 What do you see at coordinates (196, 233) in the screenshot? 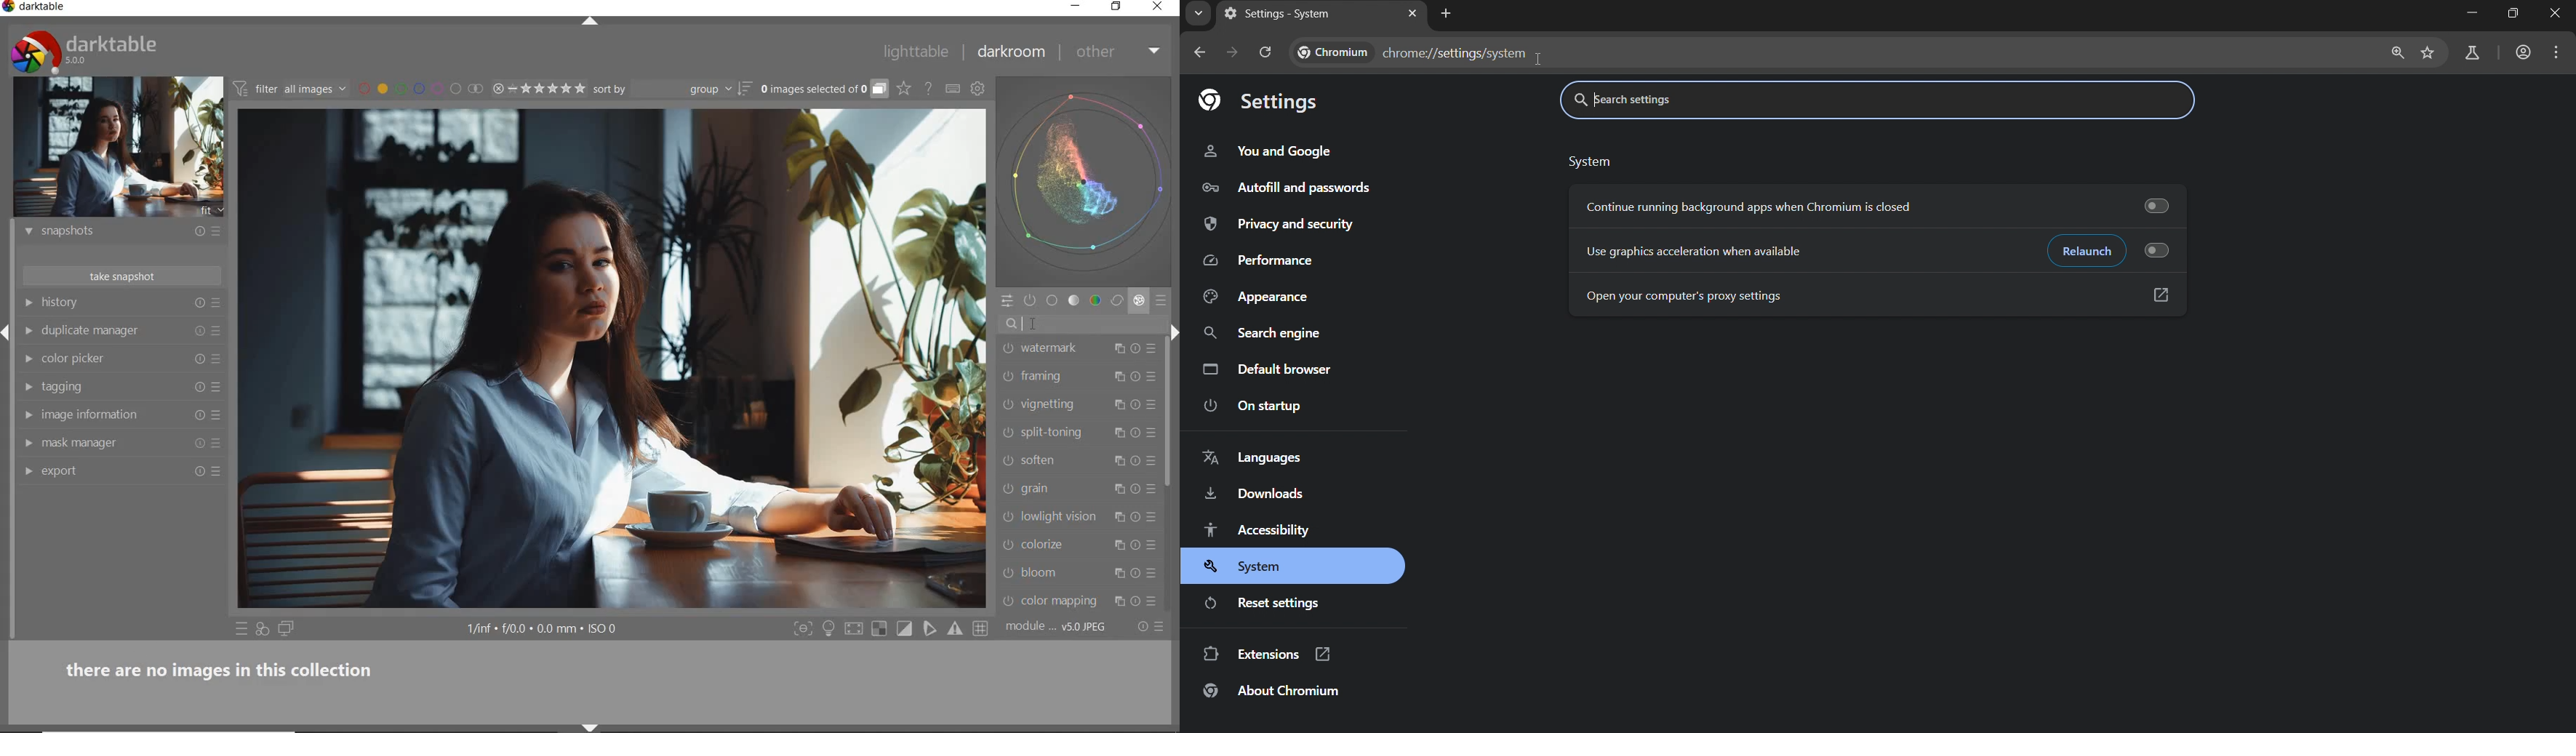
I see `reset` at bounding box center [196, 233].